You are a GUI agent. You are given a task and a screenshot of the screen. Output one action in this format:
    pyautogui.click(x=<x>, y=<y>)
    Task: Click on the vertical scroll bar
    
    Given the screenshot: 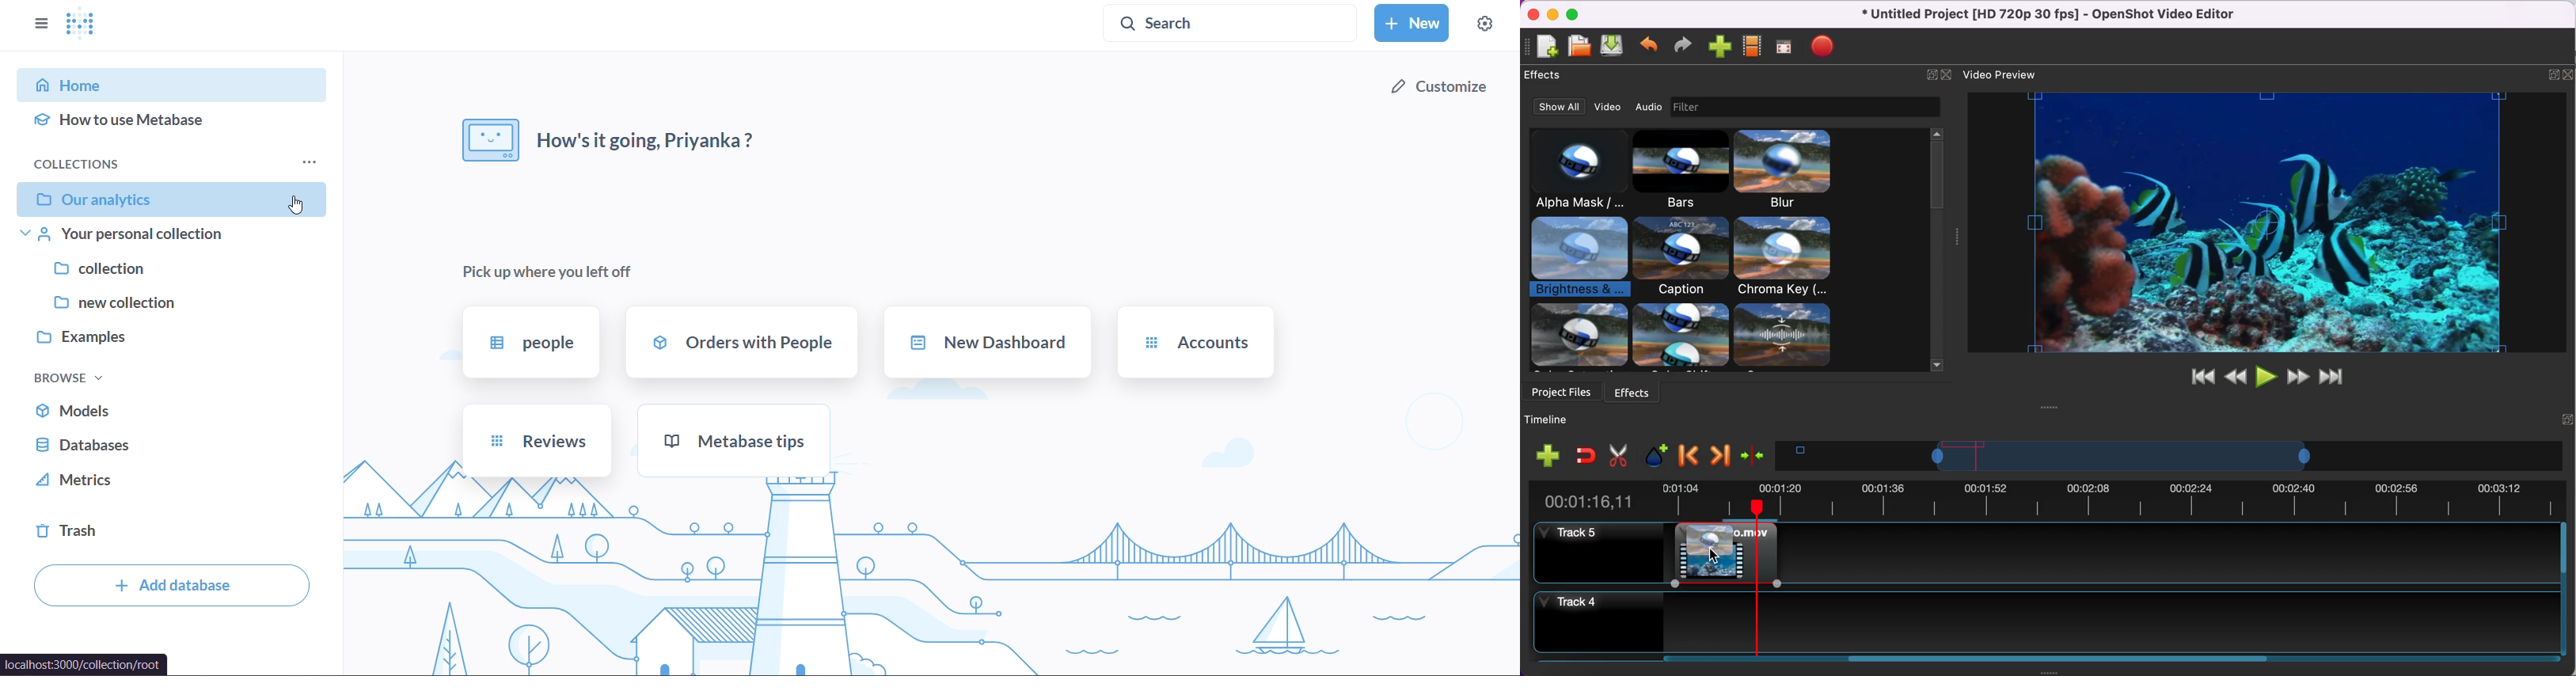 What is the action you would take?
    pyautogui.click(x=333, y=363)
    